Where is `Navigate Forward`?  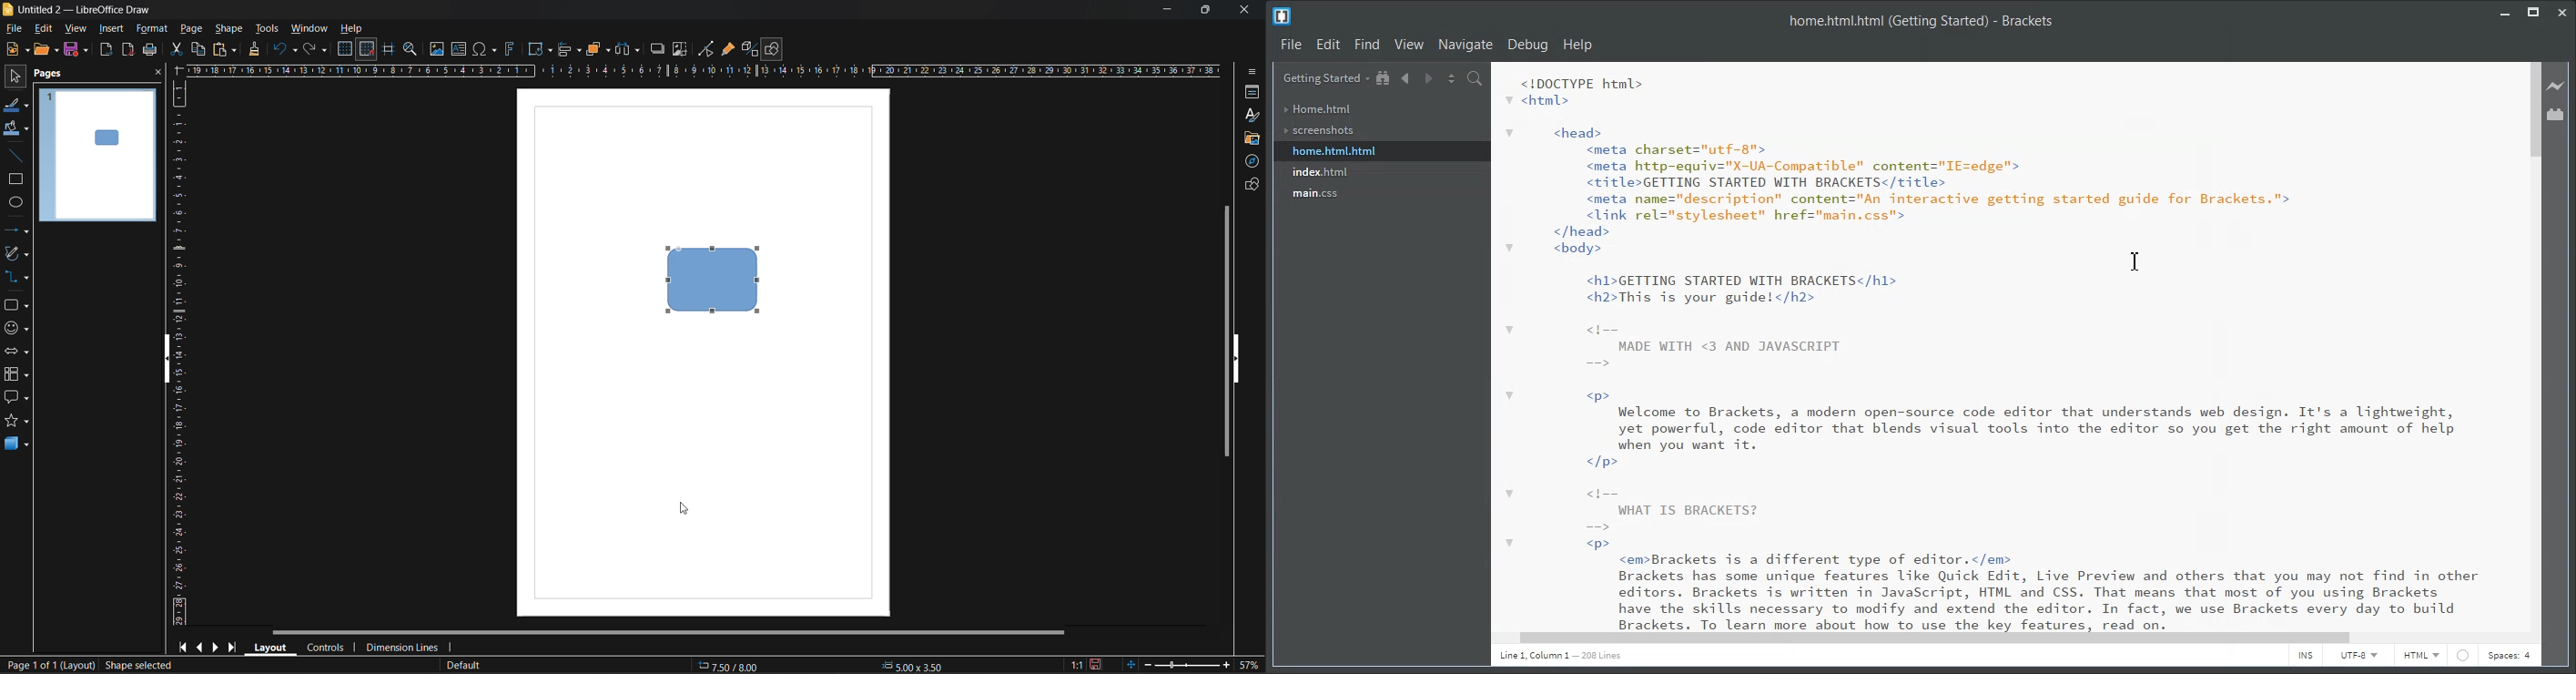 Navigate Forward is located at coordinates (1427, 77).